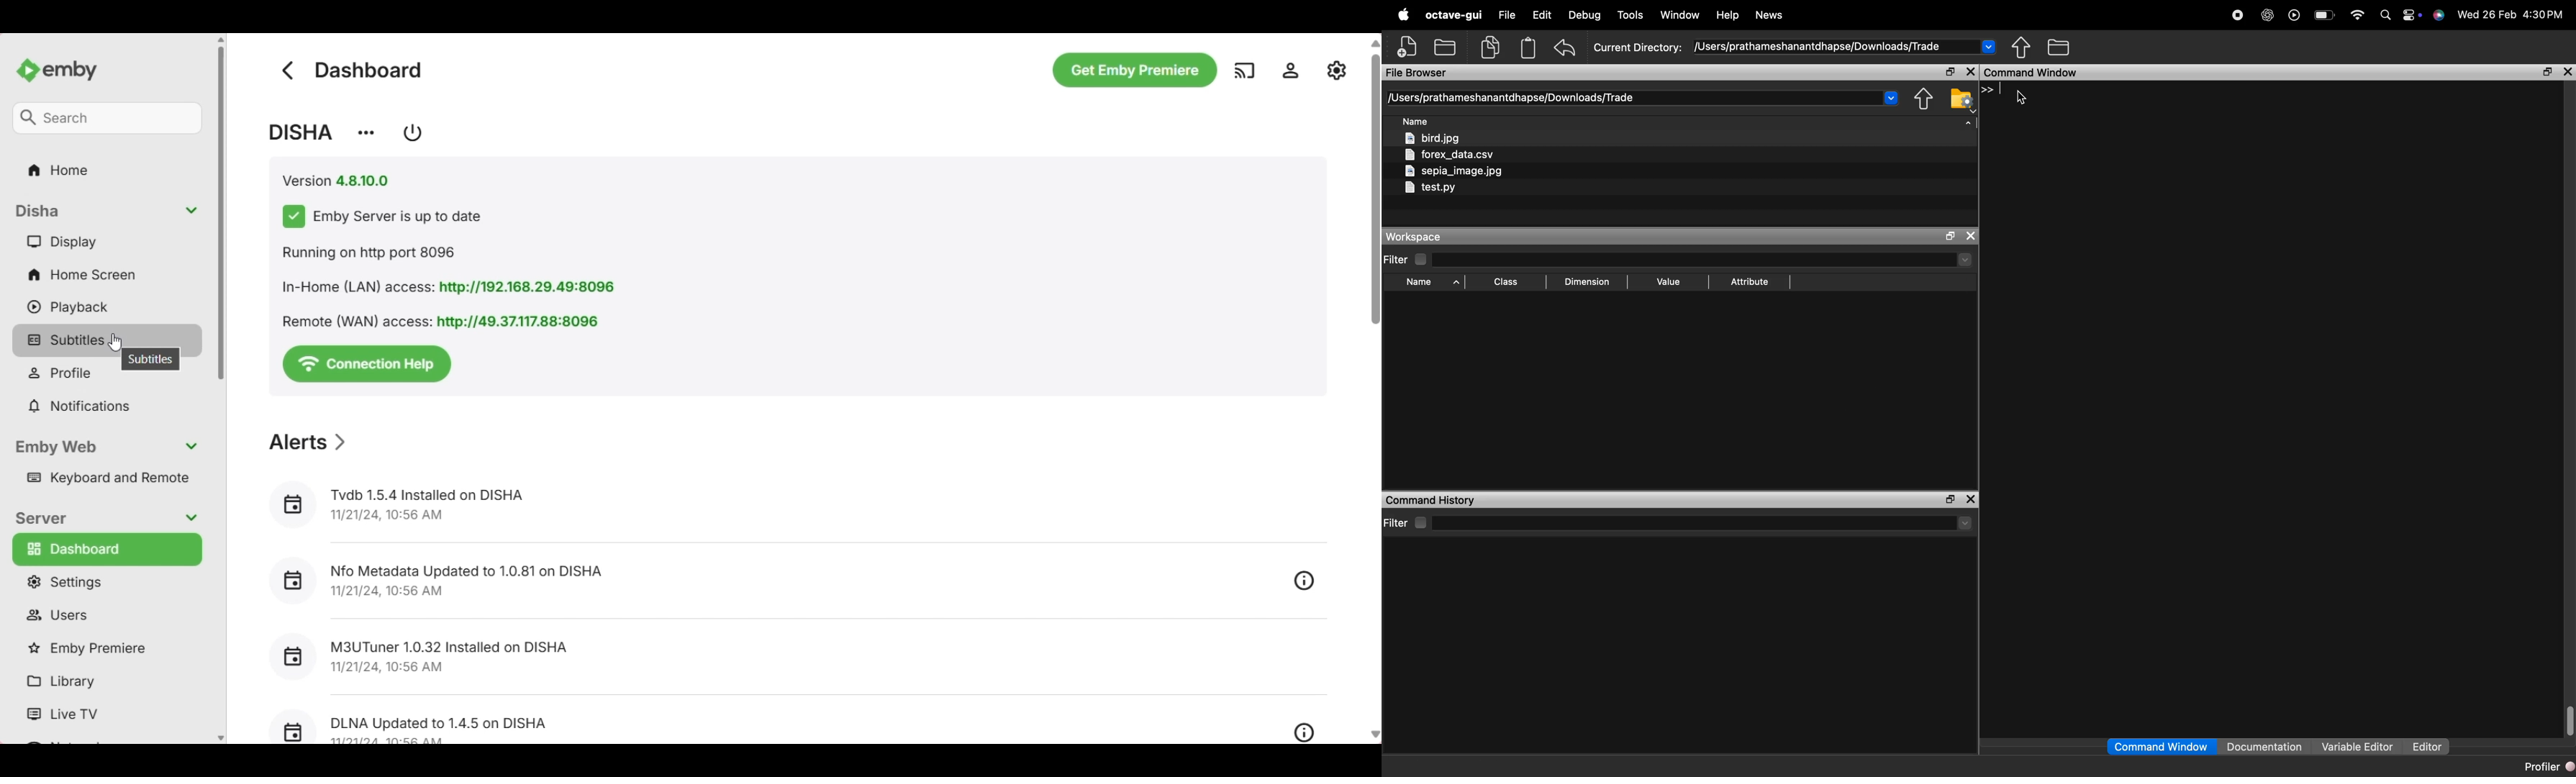 The image size is (2576, 784). Describe the element at coordinates (1375, 735) in the screenshot. I see `` at that location.